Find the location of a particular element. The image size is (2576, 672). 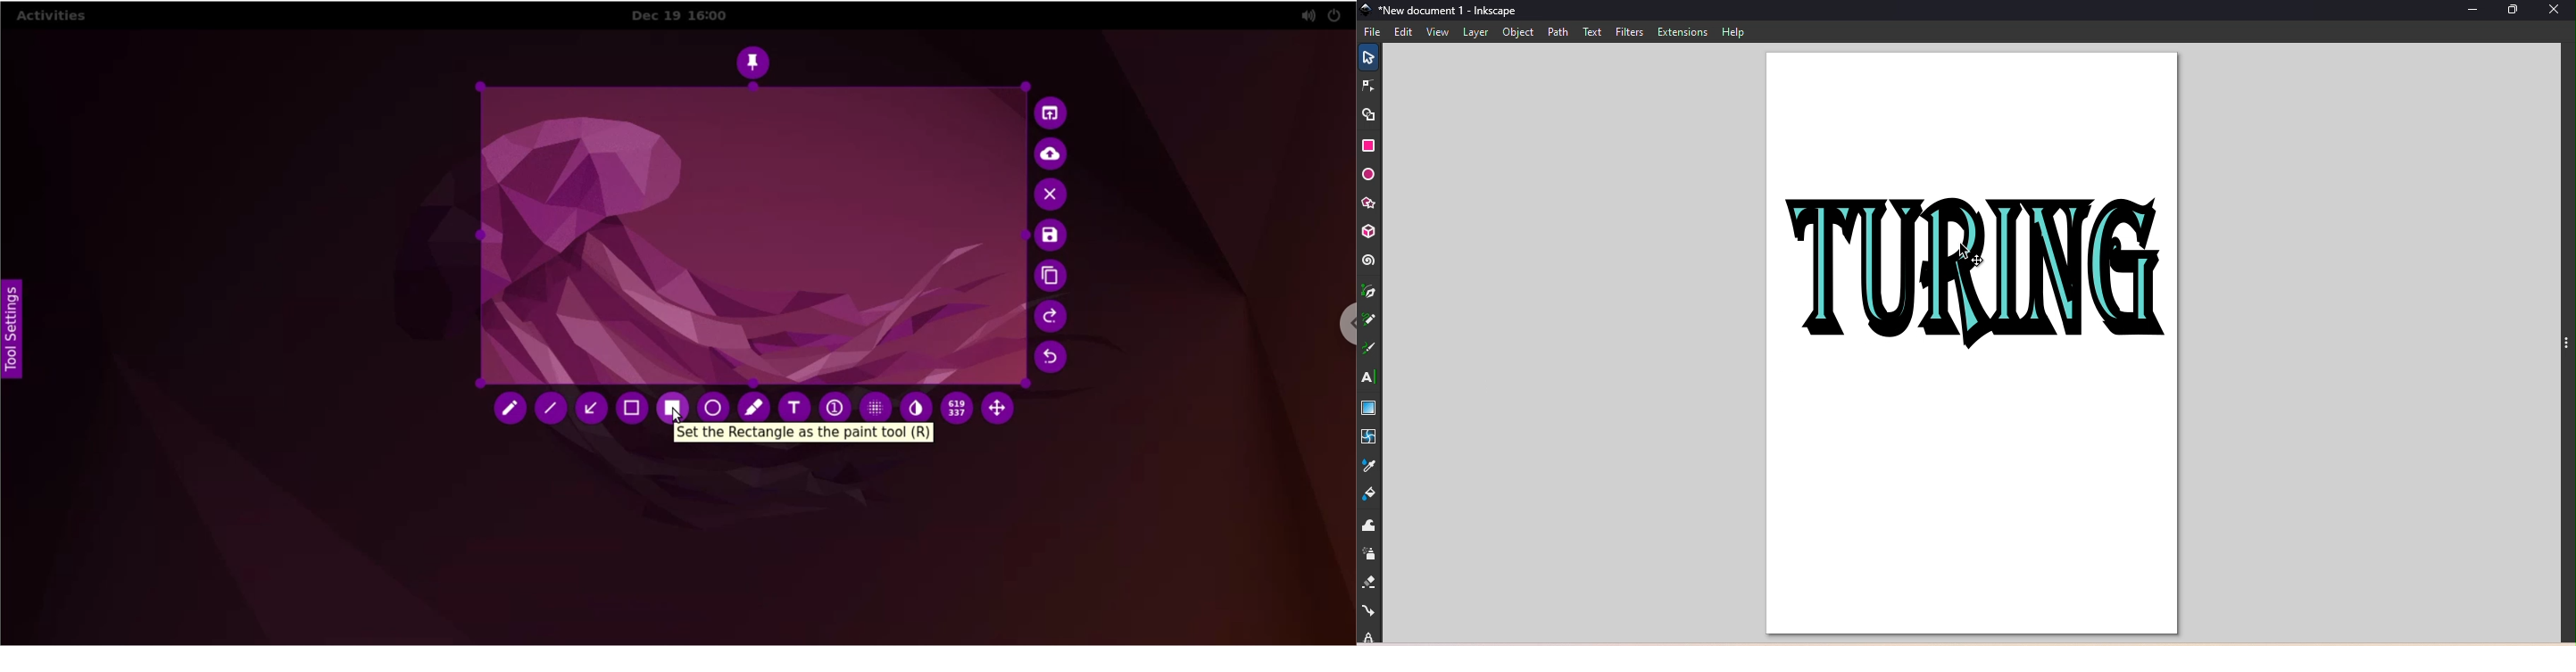

File name is located at coordinates (1441, 12).